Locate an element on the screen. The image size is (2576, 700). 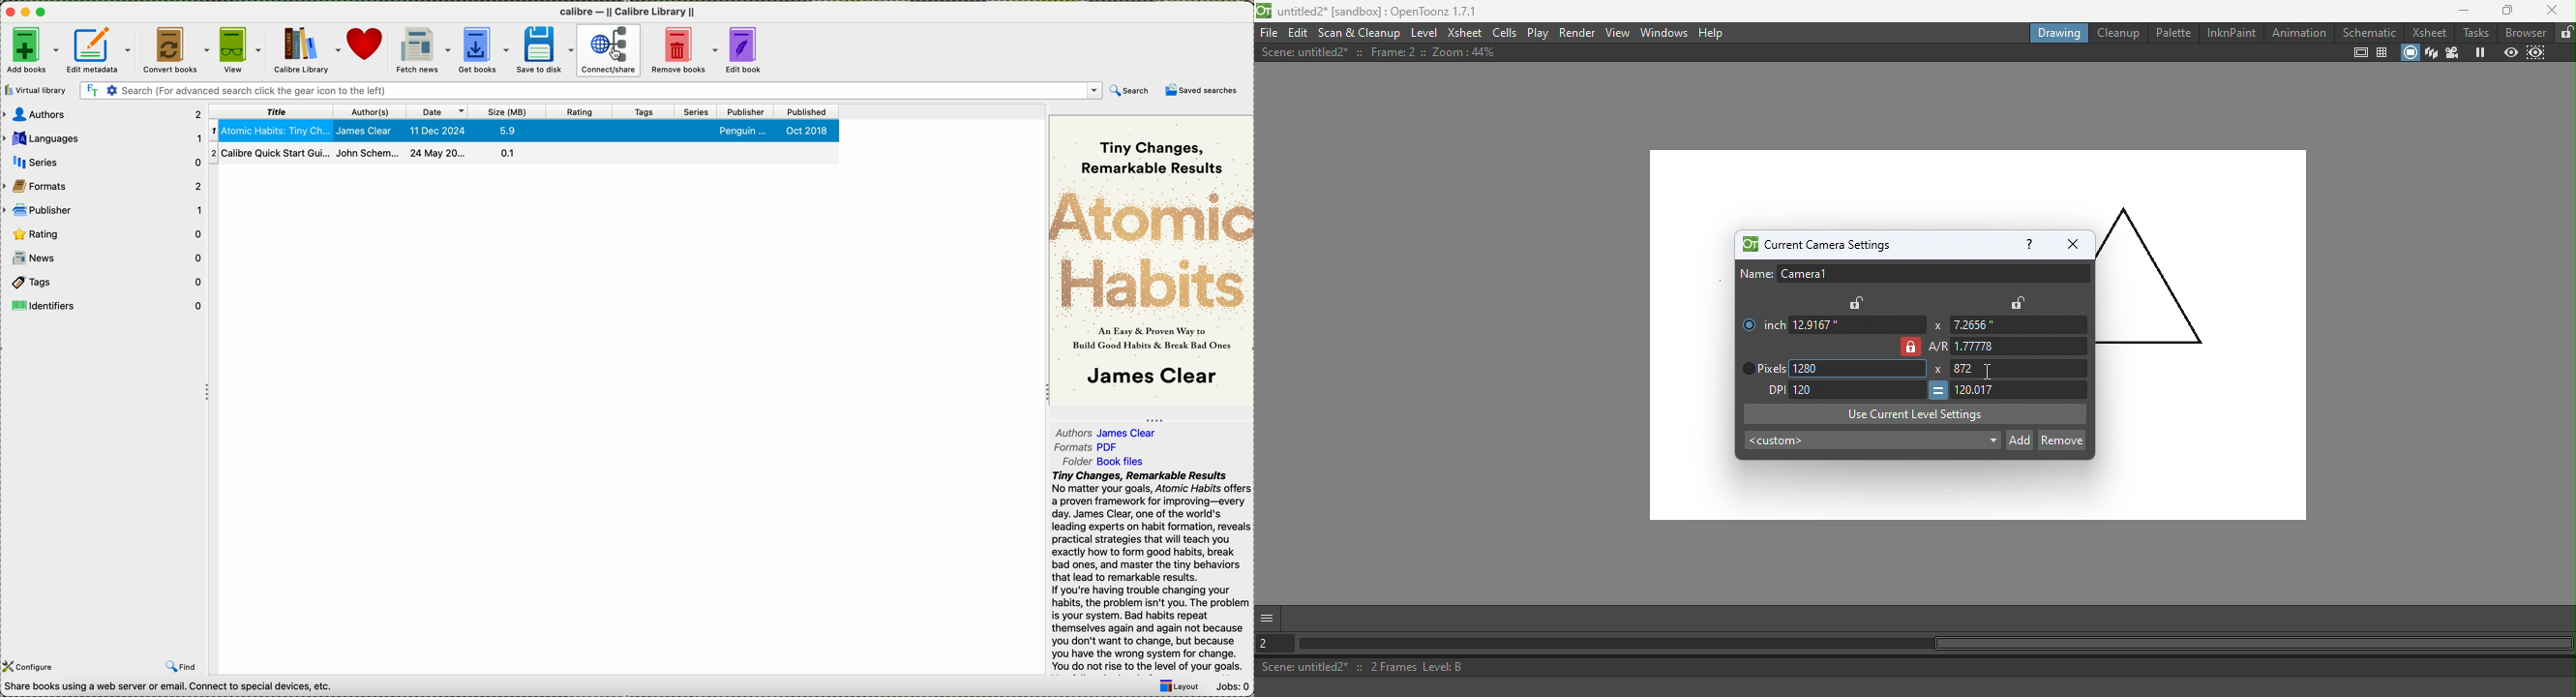
Pixels is located at coordinates (1760, 369).